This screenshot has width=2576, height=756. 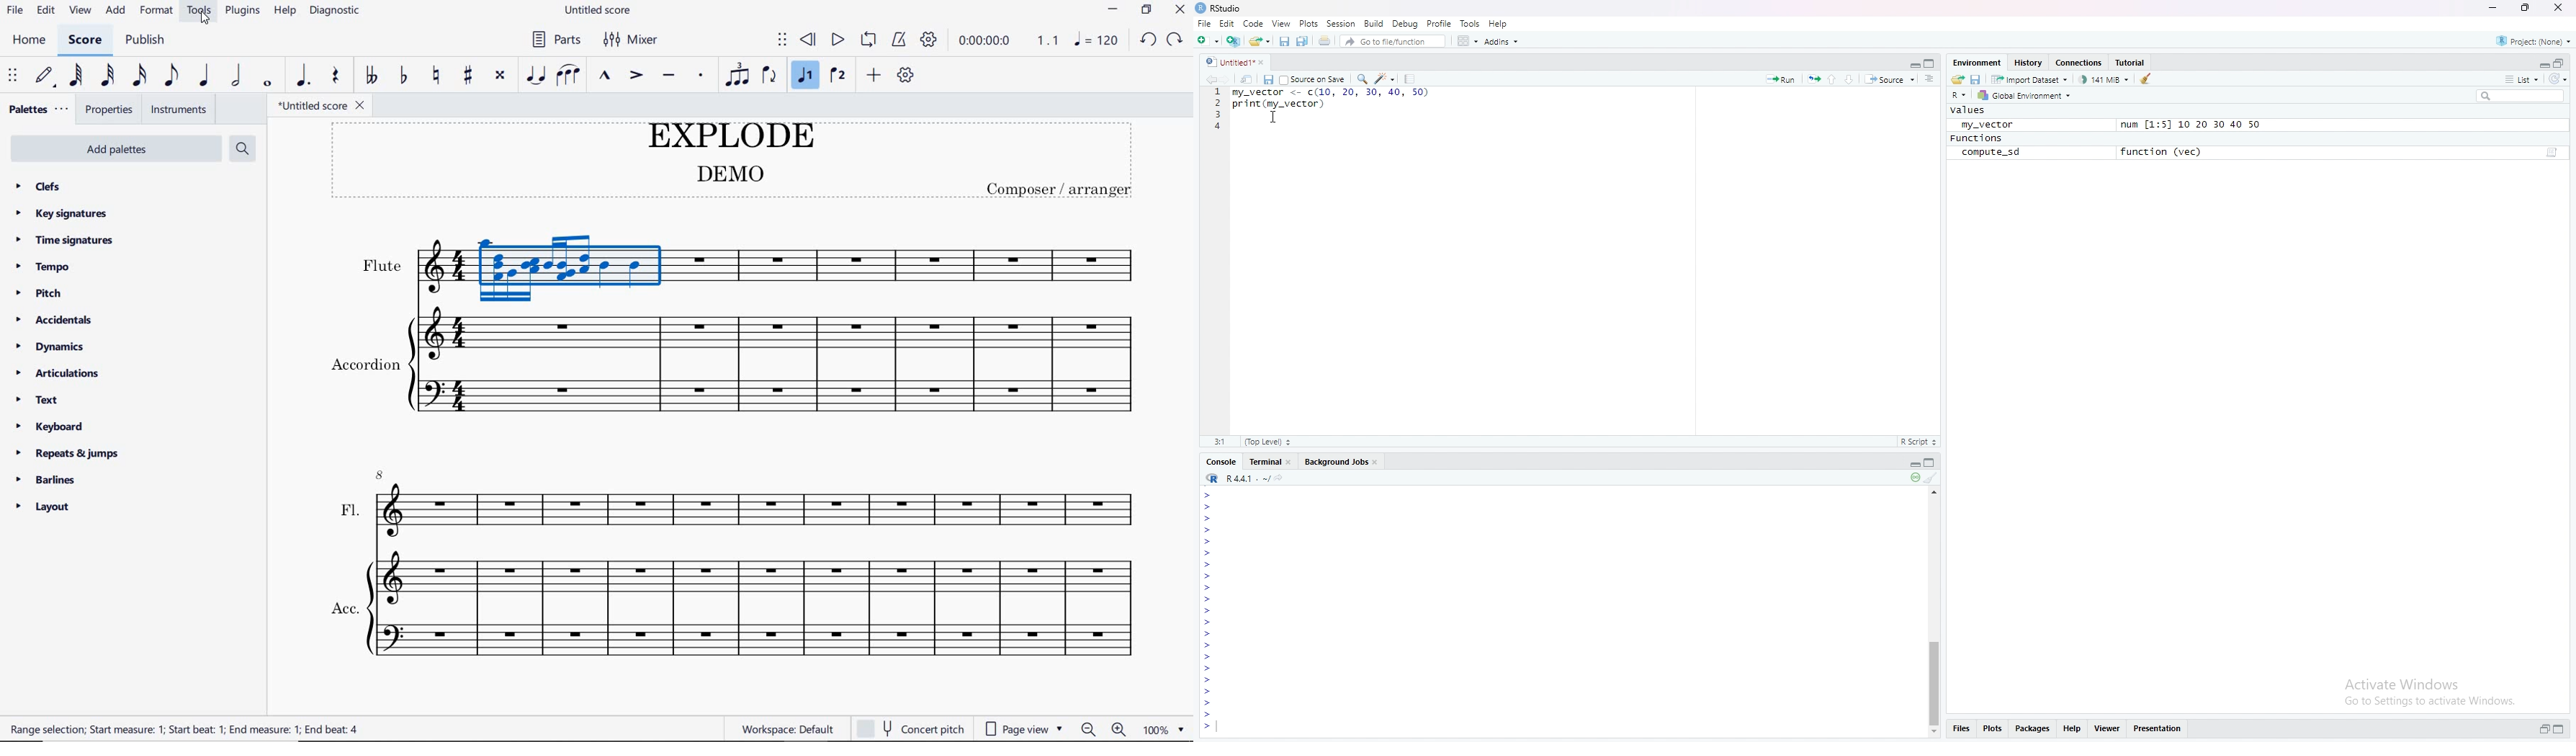 I want to click on Prompt cursor, so click(x=1209, y=647).